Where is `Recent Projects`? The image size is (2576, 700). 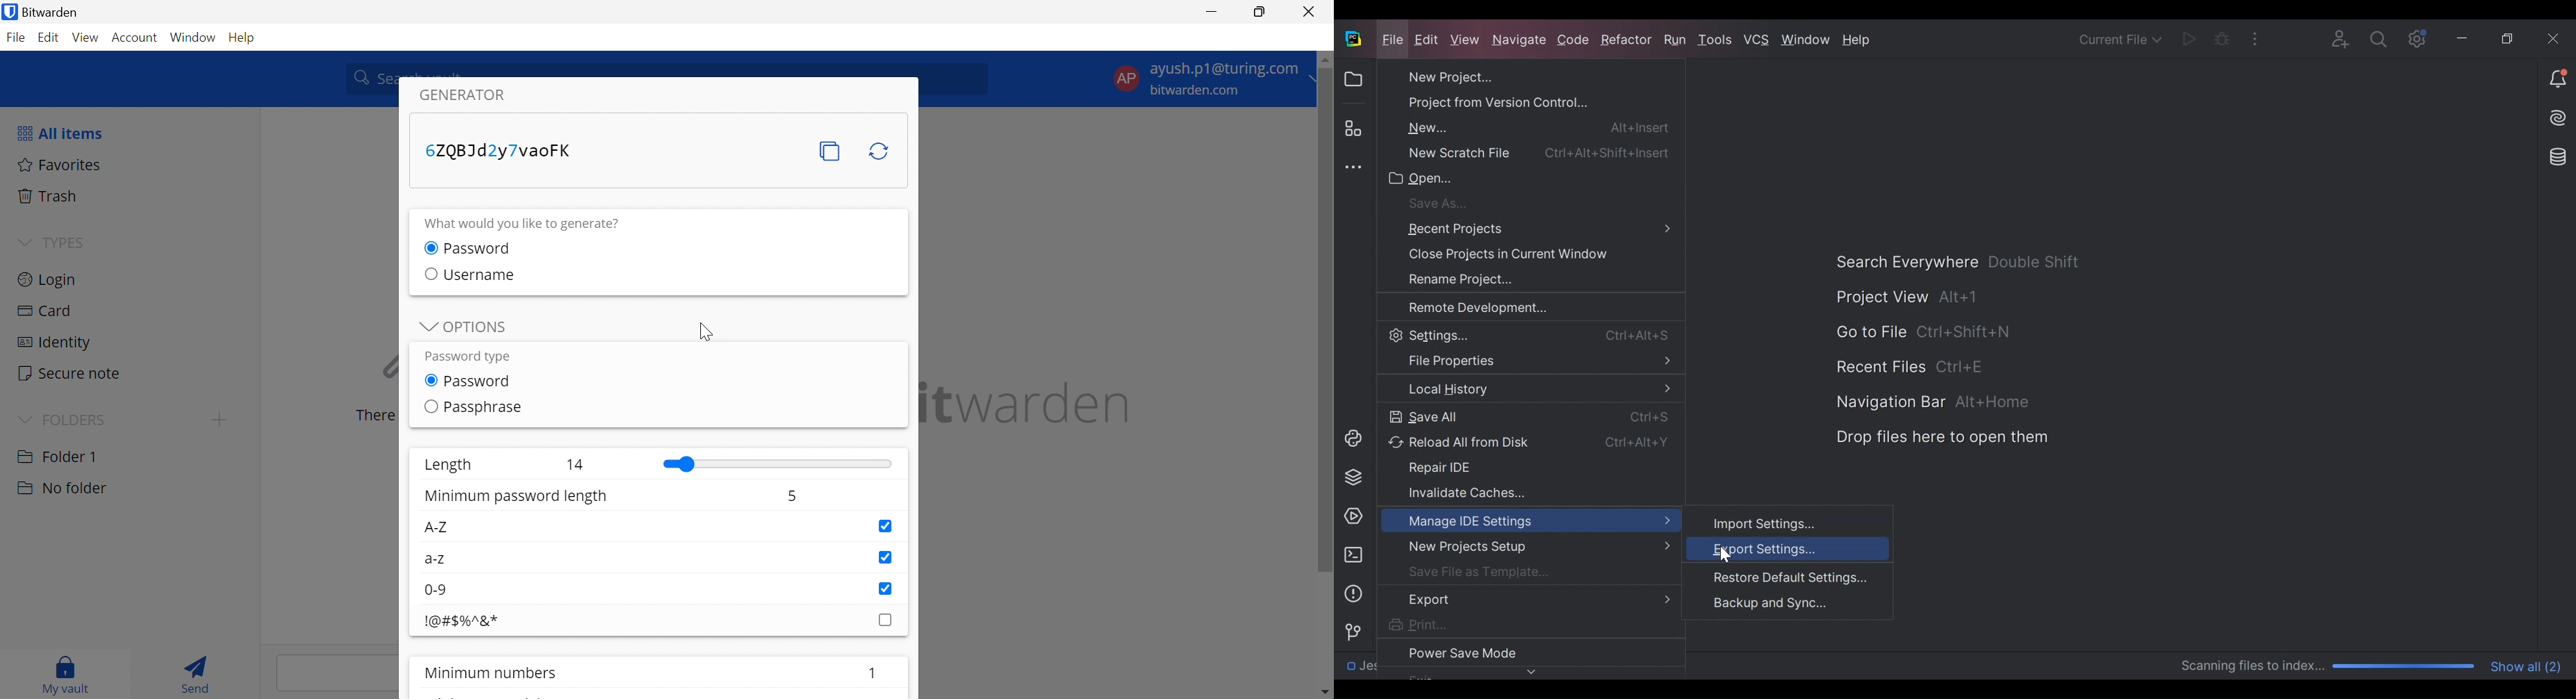 Recent Projects is located at coordinates (1522, 230).